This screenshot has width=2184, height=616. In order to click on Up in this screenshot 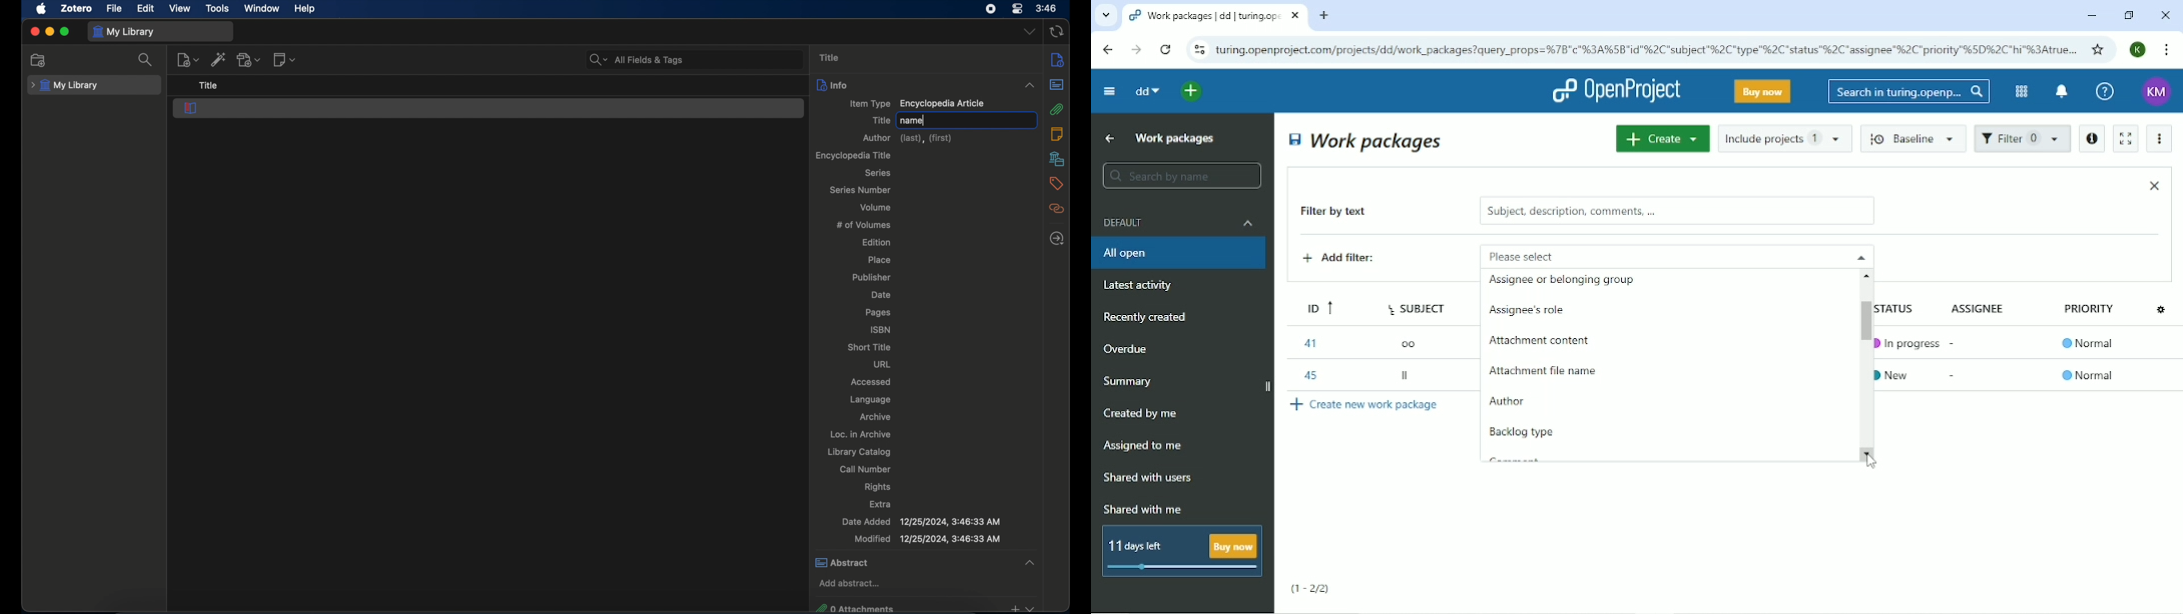, I will do `click(1107, 139)`.